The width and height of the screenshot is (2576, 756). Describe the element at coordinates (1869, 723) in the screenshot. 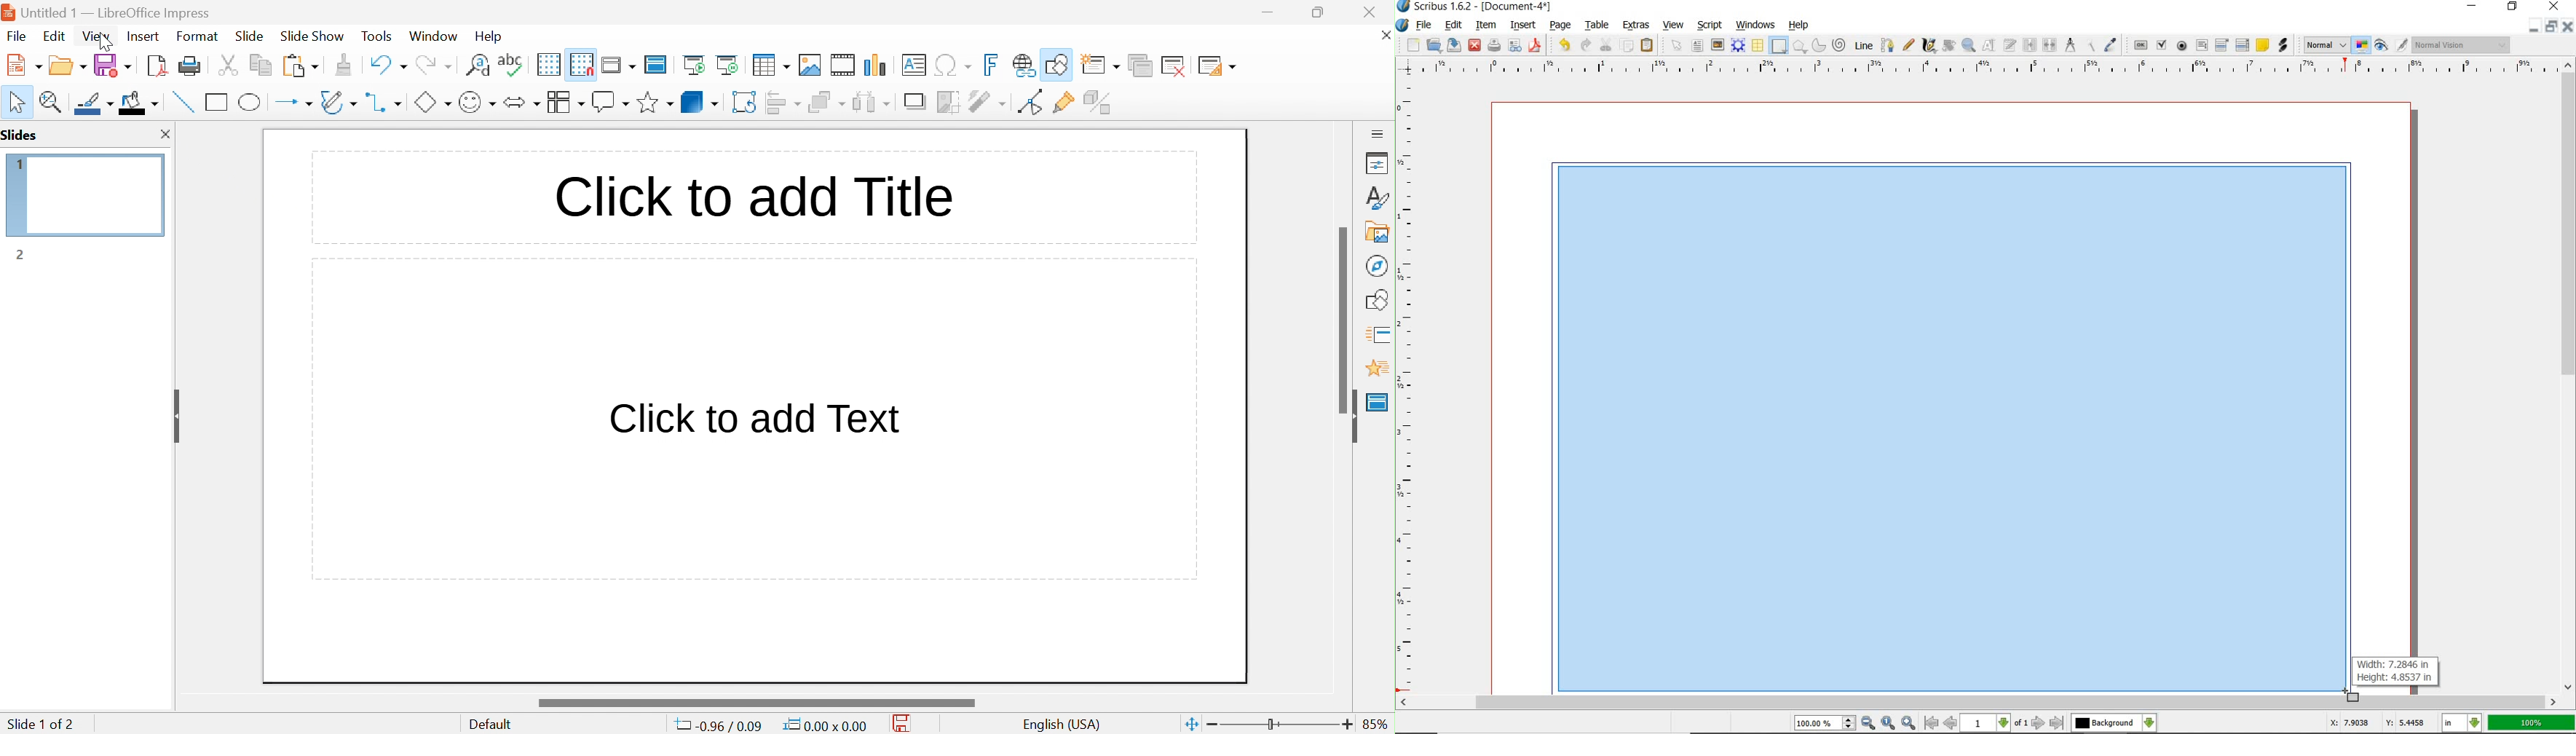

I see `zoom out` at that location.